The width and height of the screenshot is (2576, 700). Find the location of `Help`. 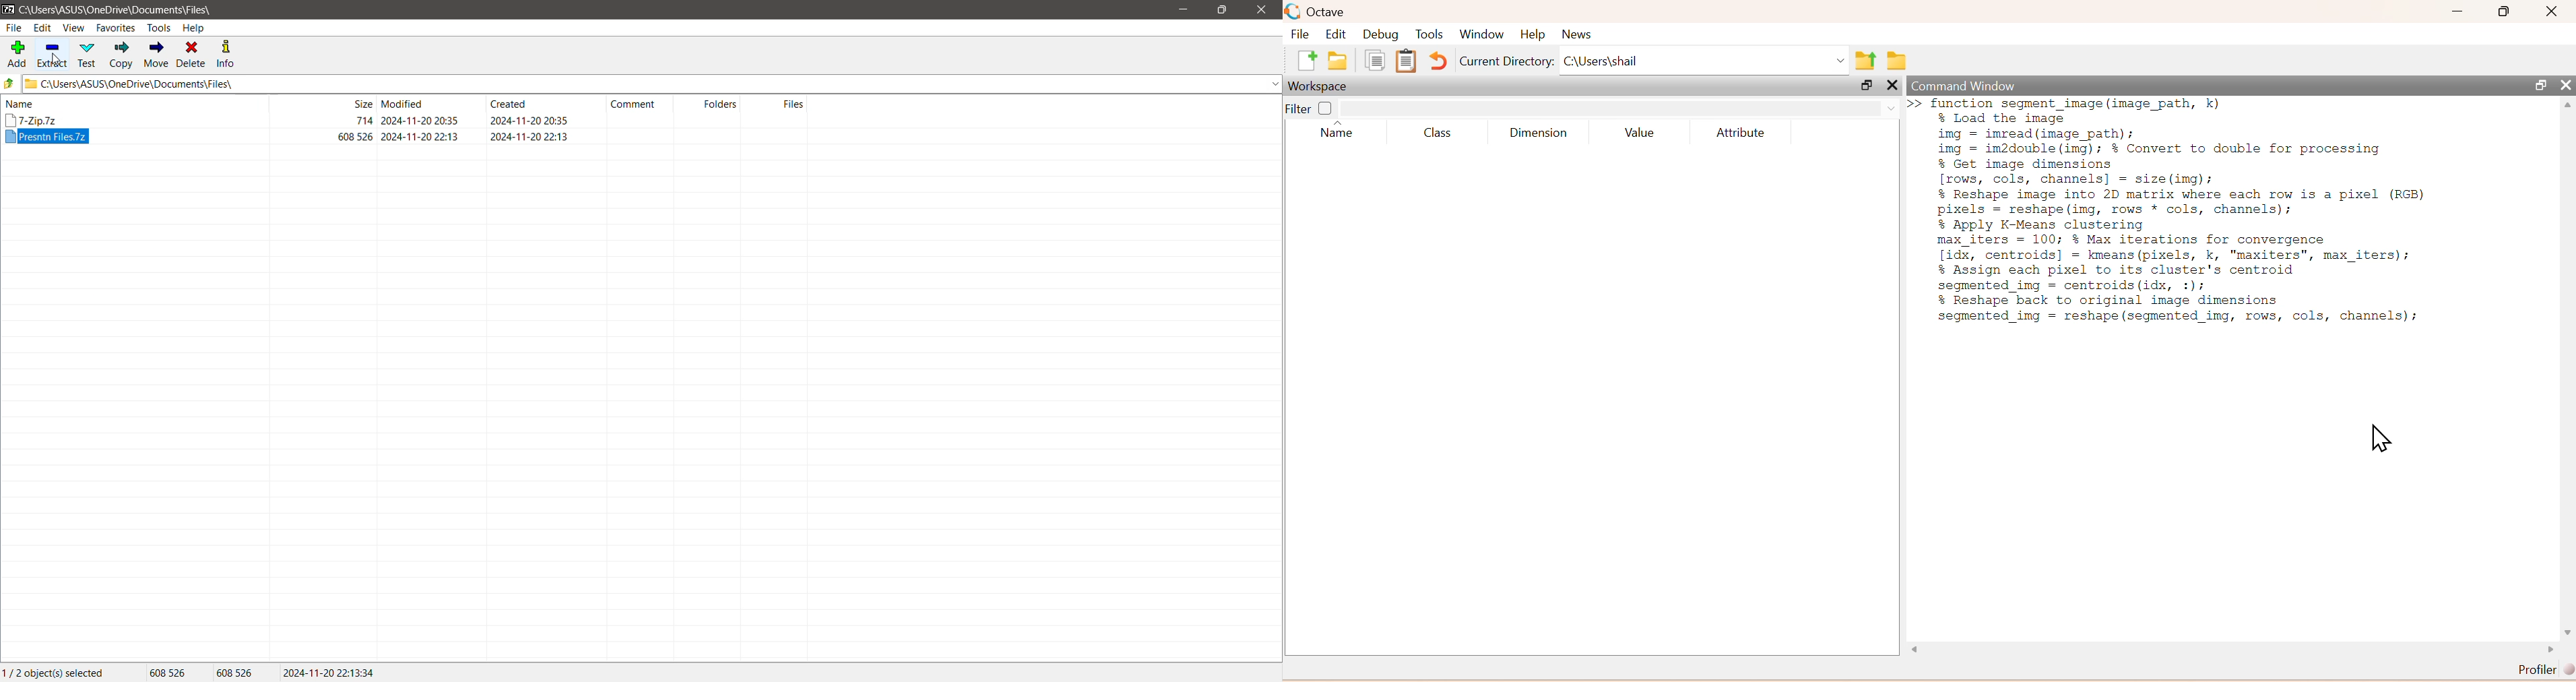

Help is located at coordinates (195, 27).